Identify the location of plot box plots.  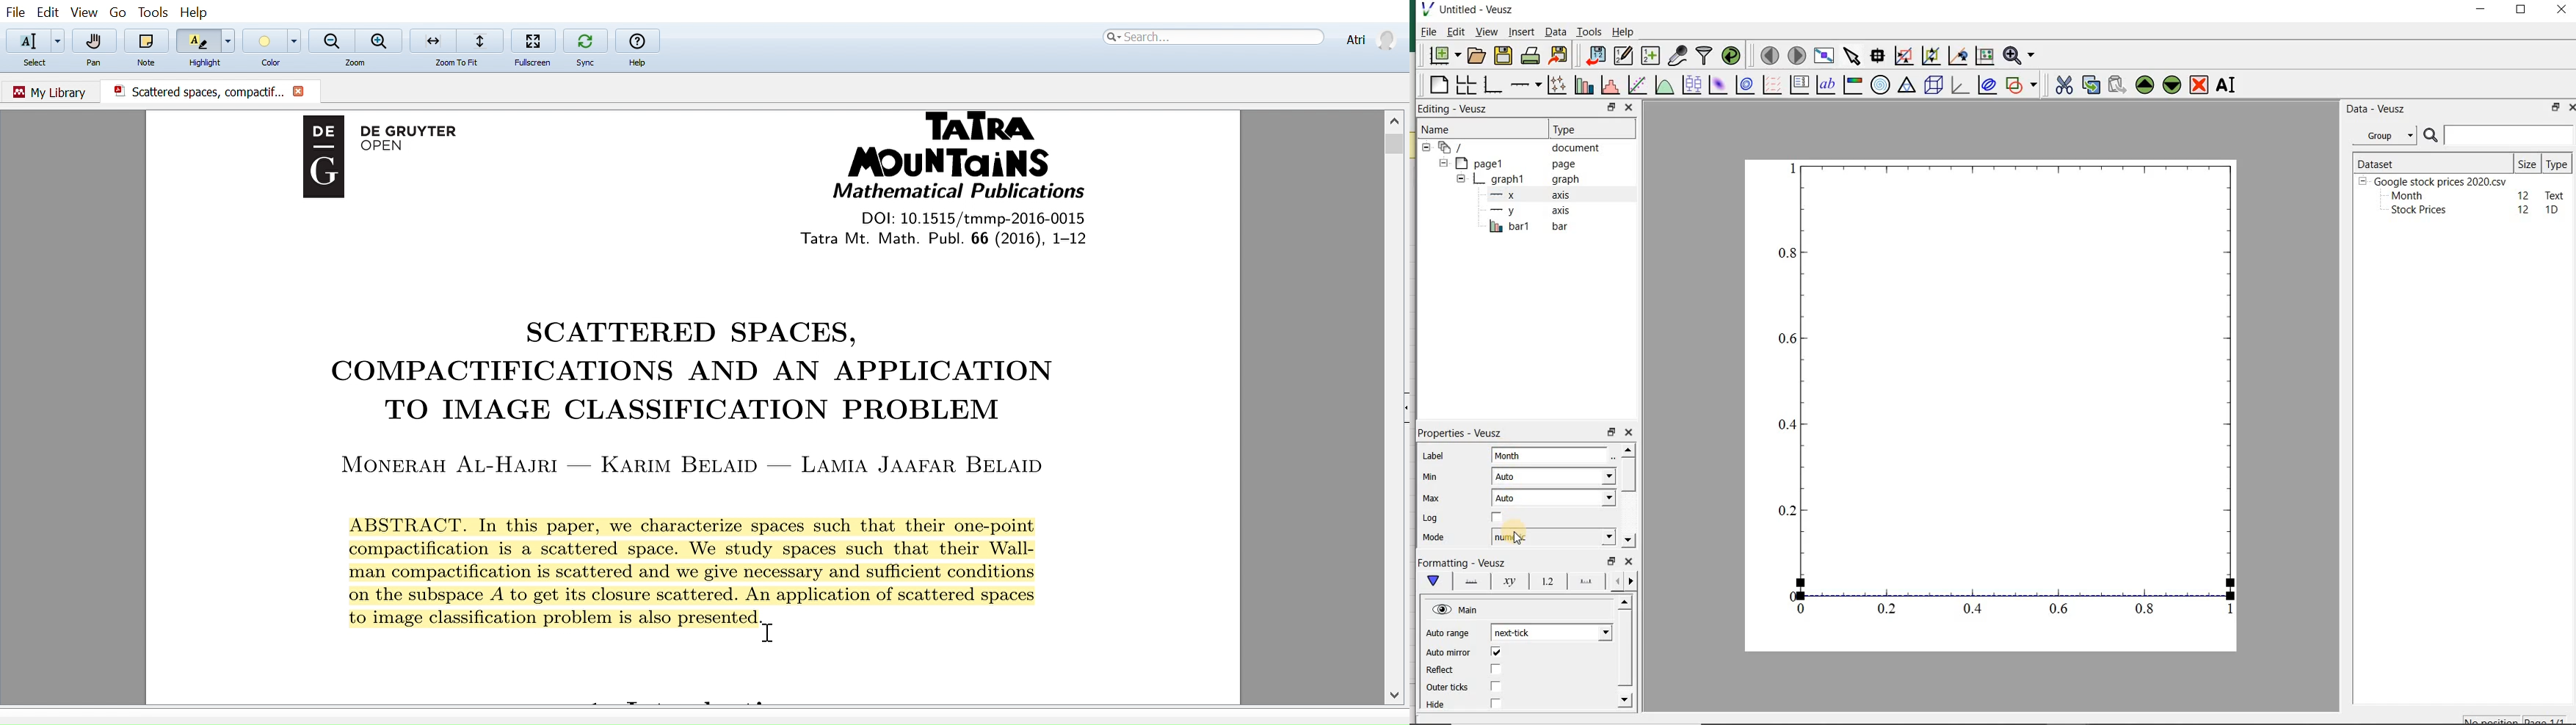
(1689, 86).